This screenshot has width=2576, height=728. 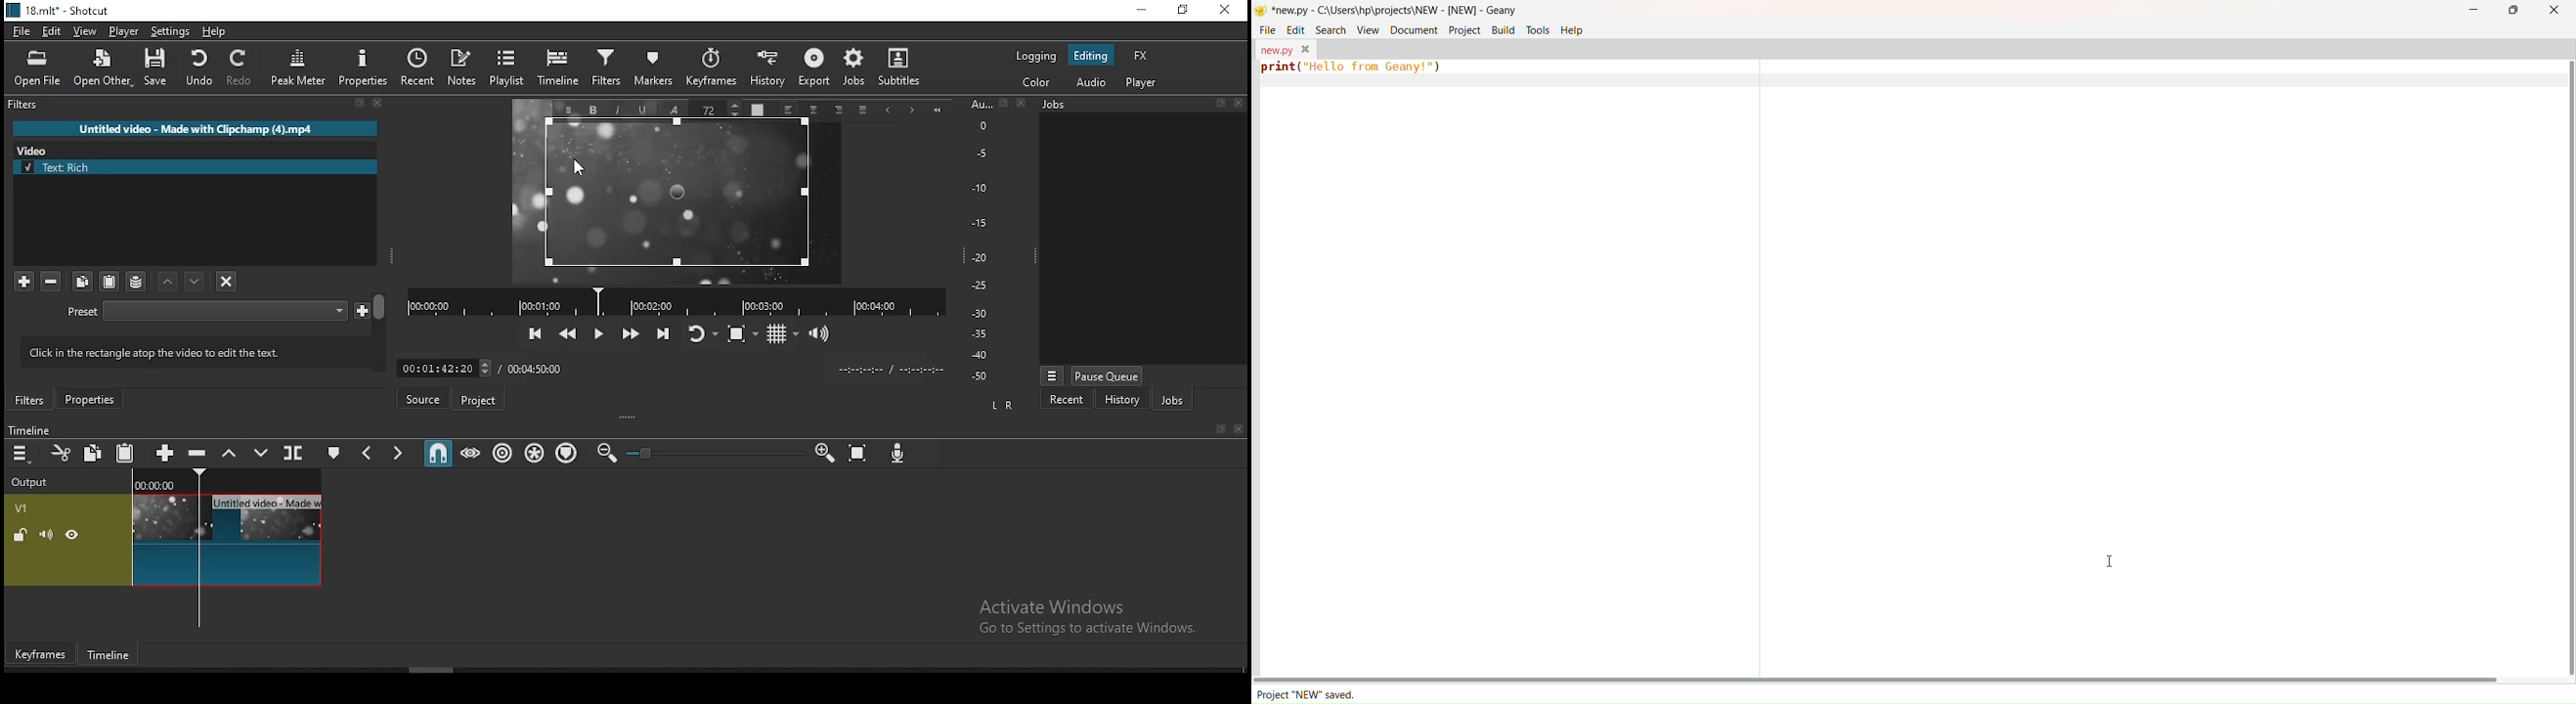 What do you see at coordinates (228, 479) in the screenshot?
I see `Timeline` at bounding box center [228, 479].